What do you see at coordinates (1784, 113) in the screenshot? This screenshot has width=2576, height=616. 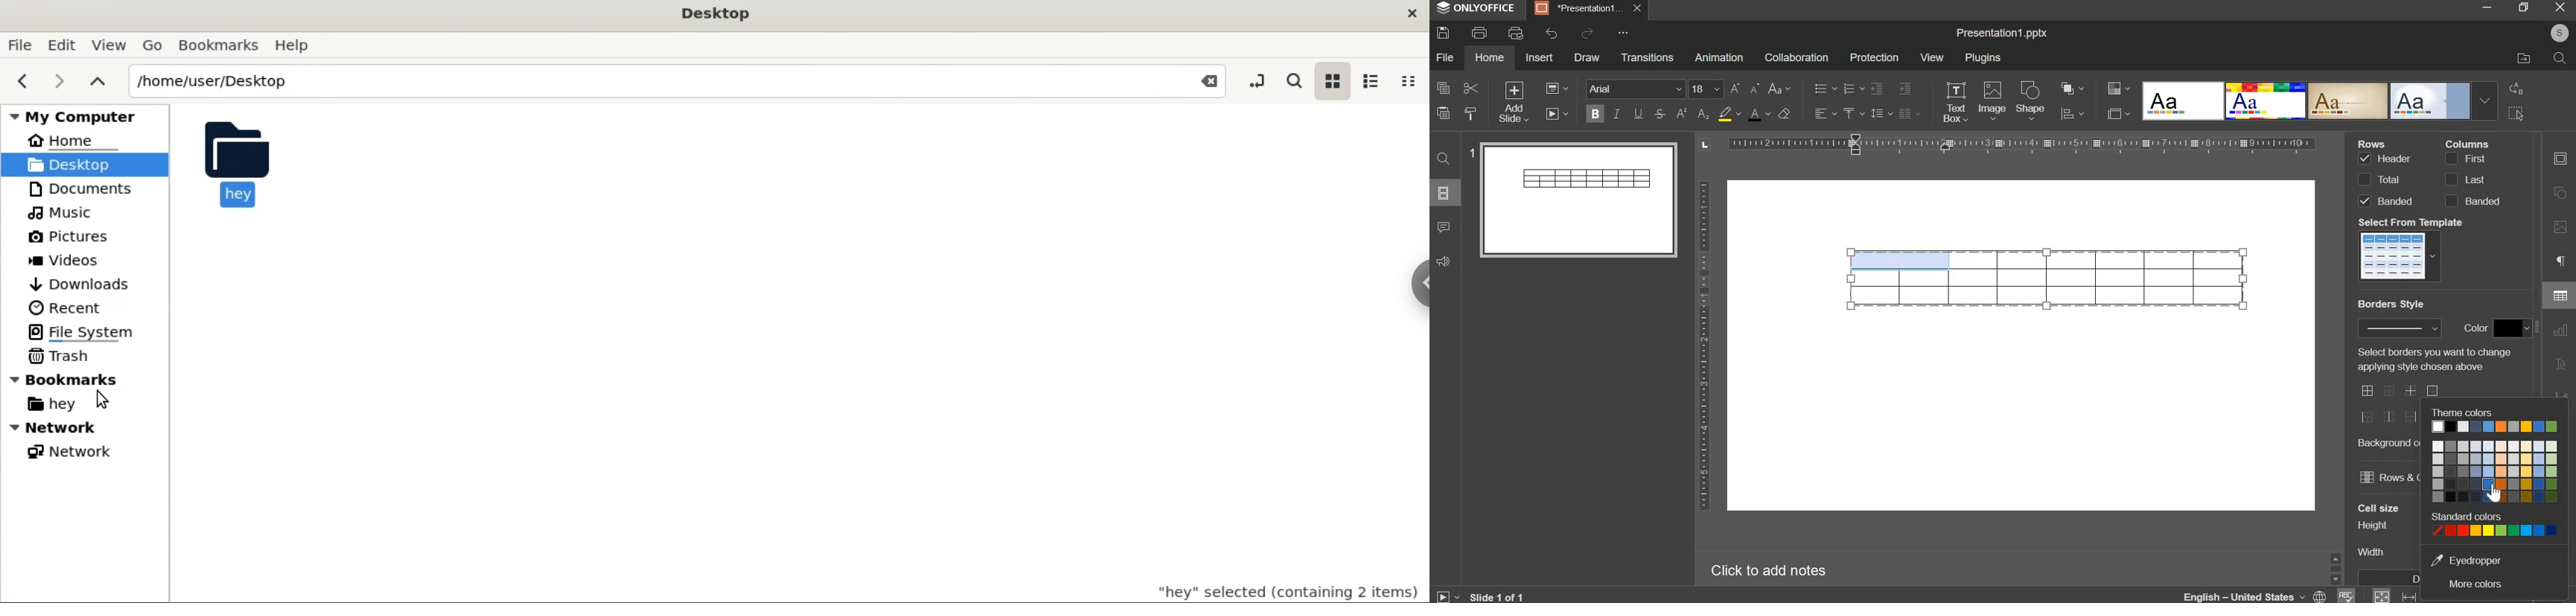 I see `clear style` at bounding box center [1784, 113].